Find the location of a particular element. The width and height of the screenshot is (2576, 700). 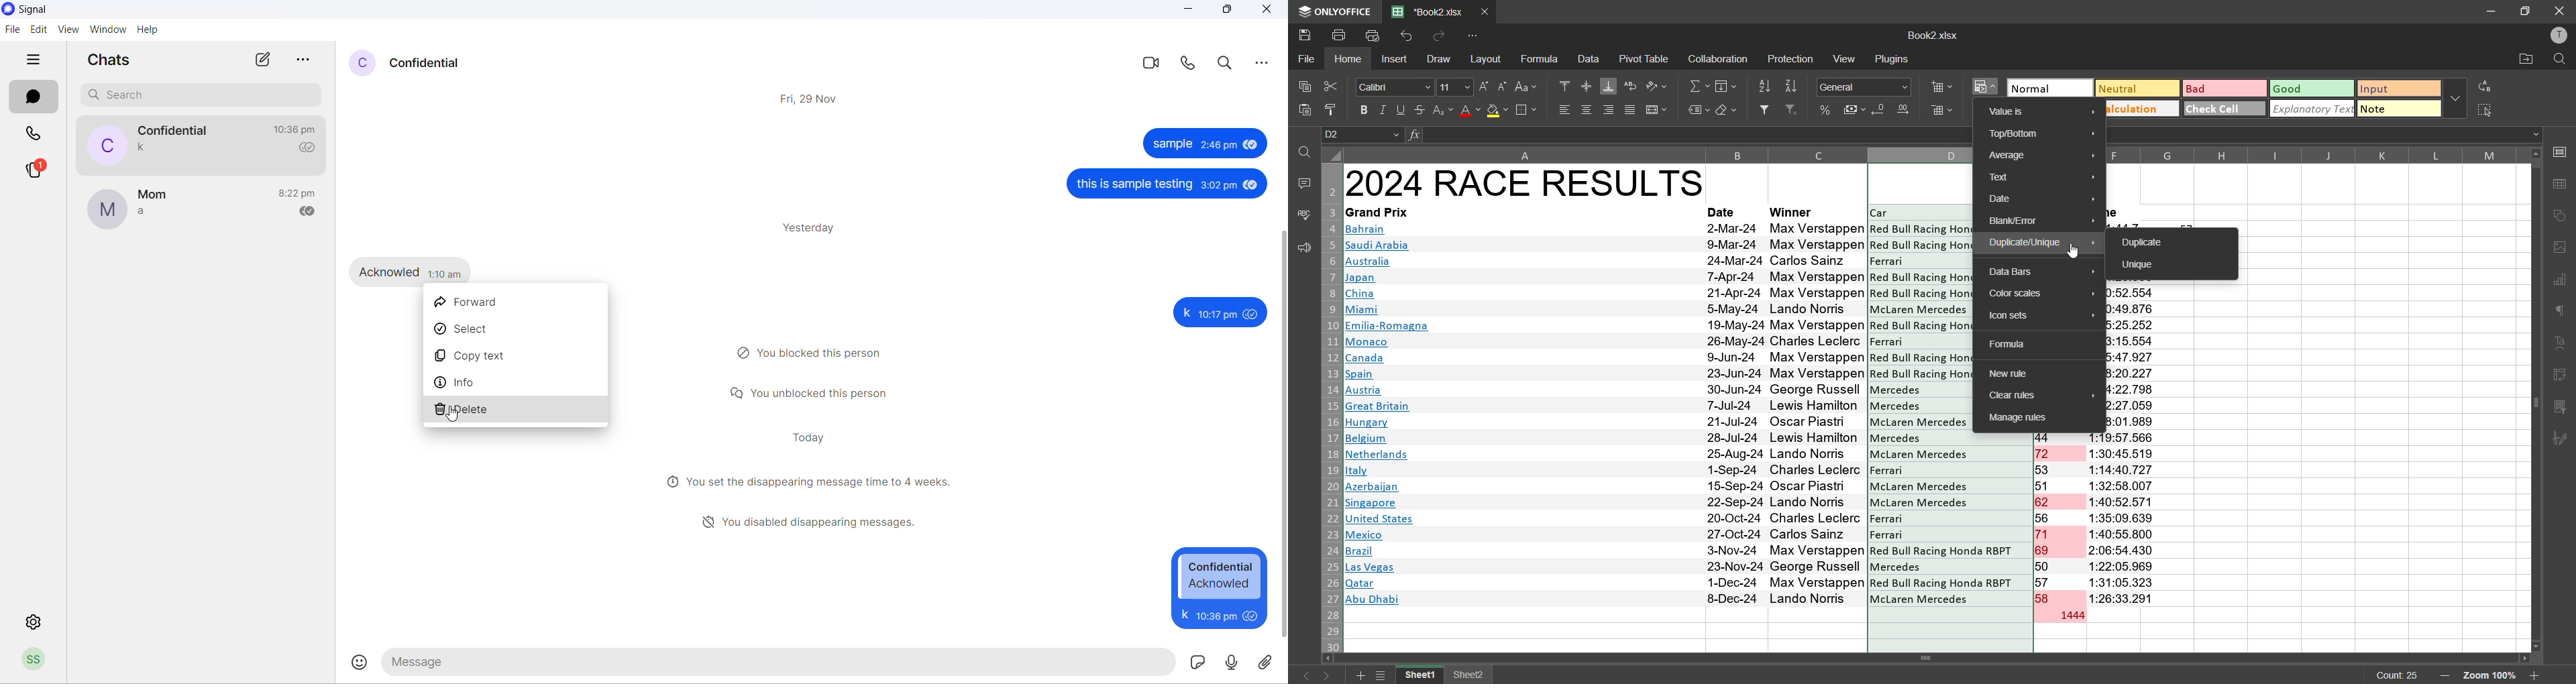

maximize is located at coordinates (1226, 10).